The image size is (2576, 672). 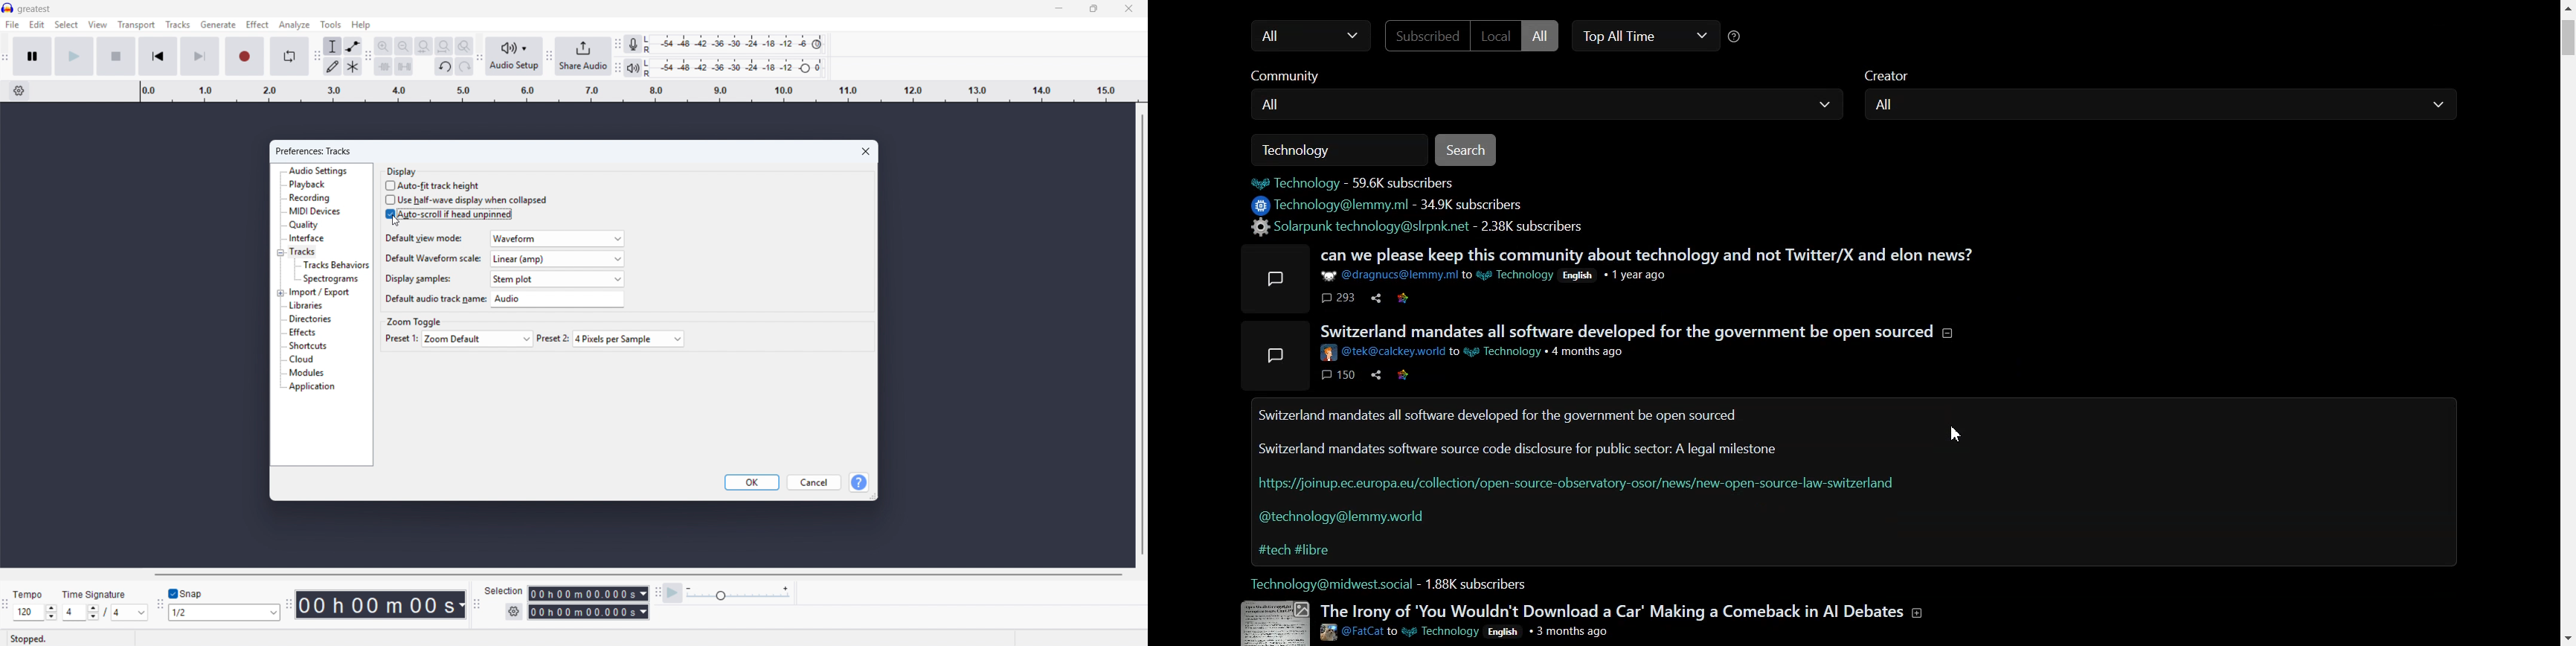 What do you see at coordinates (737, 44) in the screenshot?
I see `Recording level` at bounding box center [737, 44].